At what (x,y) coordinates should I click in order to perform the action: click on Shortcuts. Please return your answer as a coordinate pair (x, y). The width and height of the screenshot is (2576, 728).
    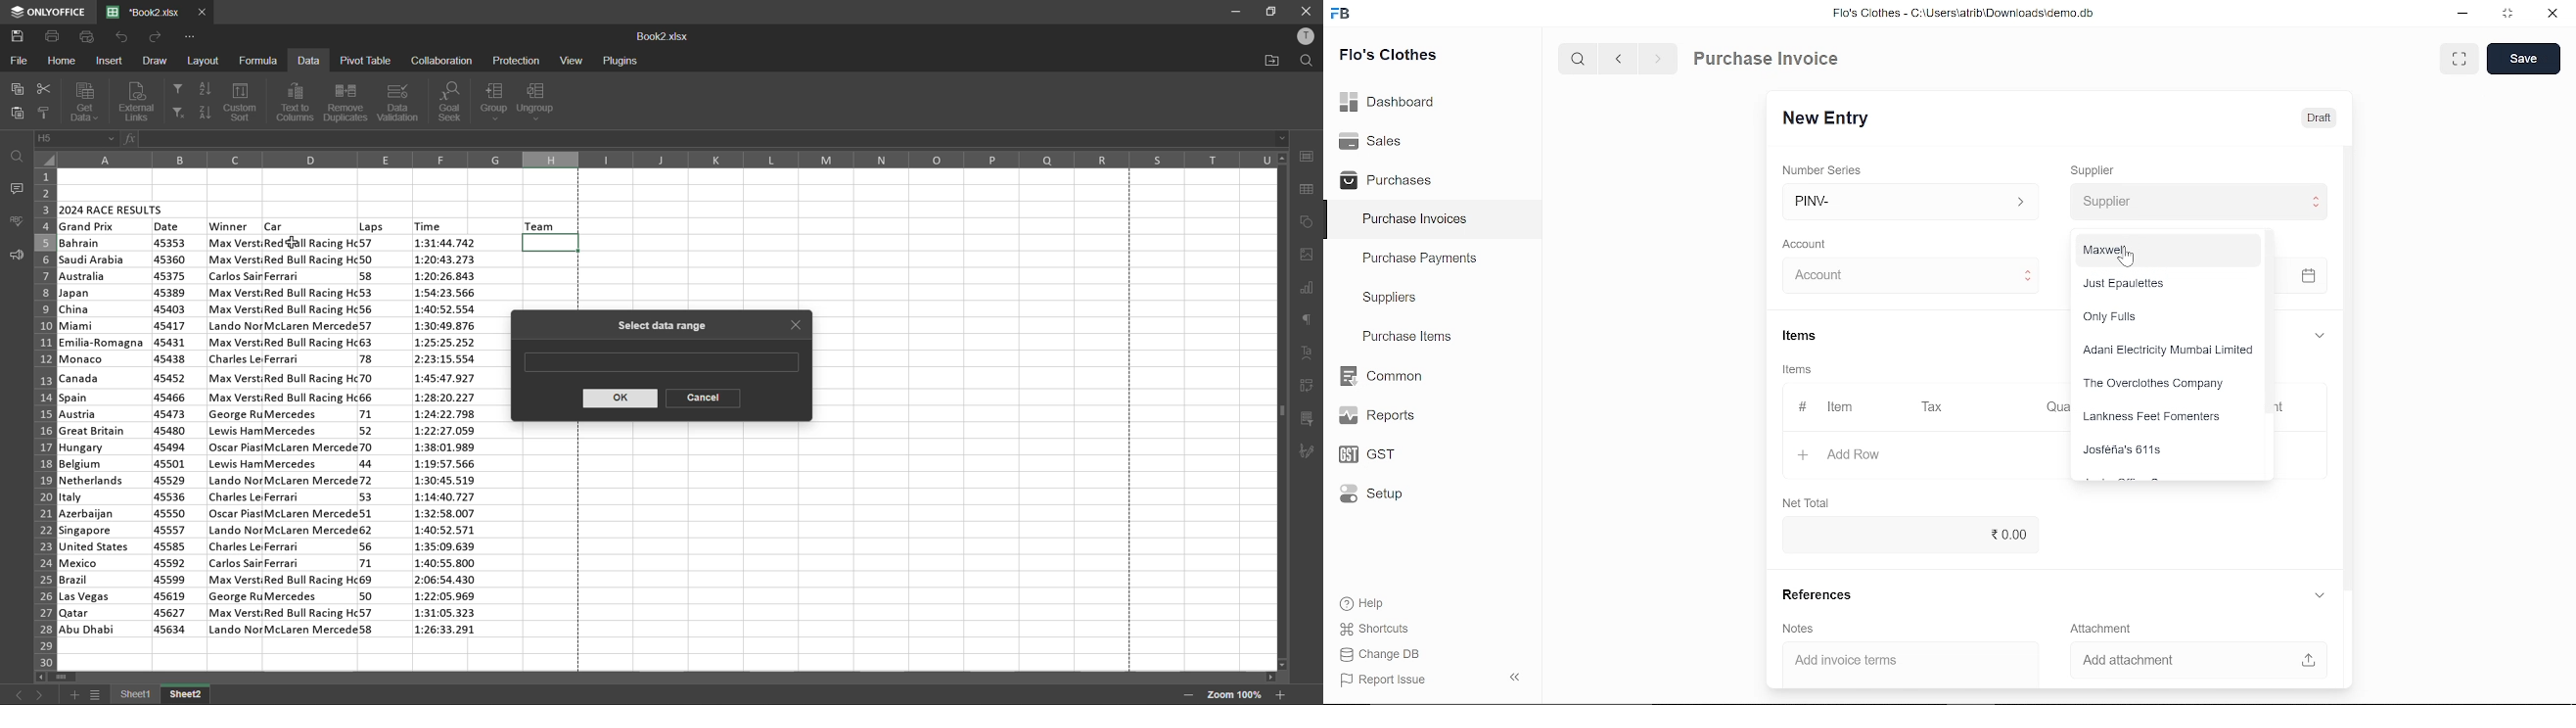
    Looking at the image, I should click on (1371, 630).